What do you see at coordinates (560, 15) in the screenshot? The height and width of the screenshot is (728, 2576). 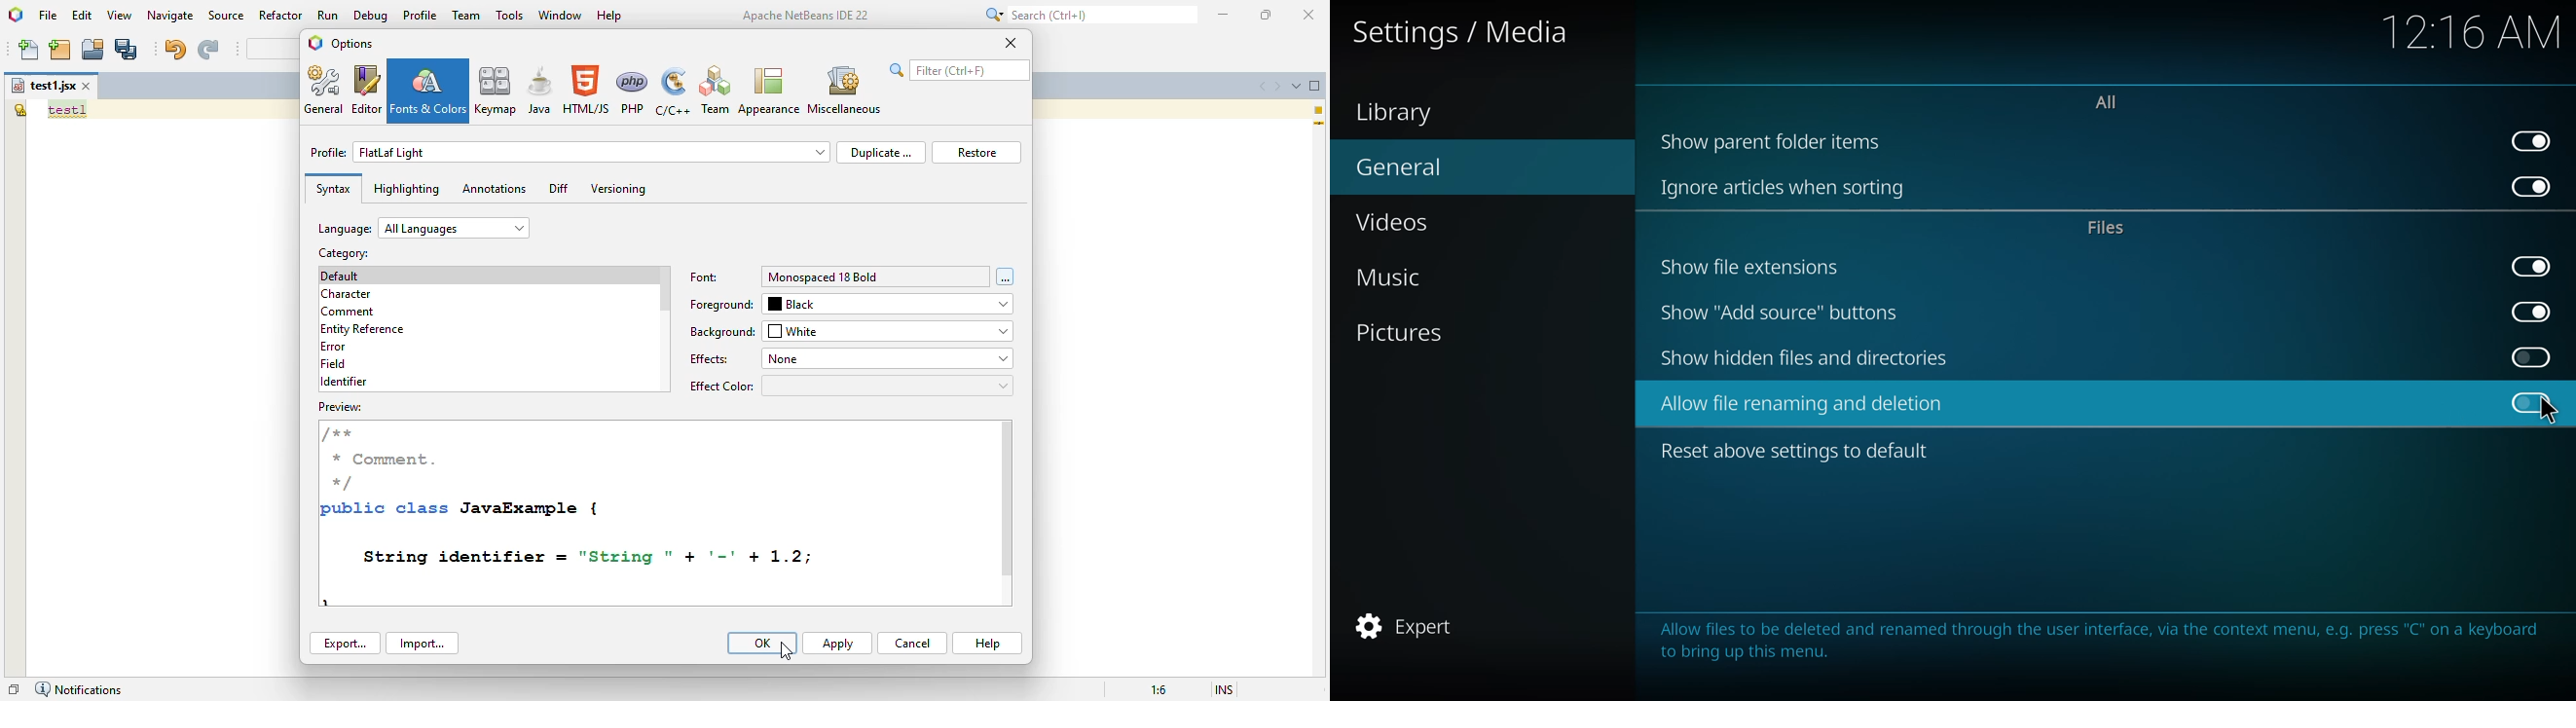 I see `window` at bounding box center [560, 15].